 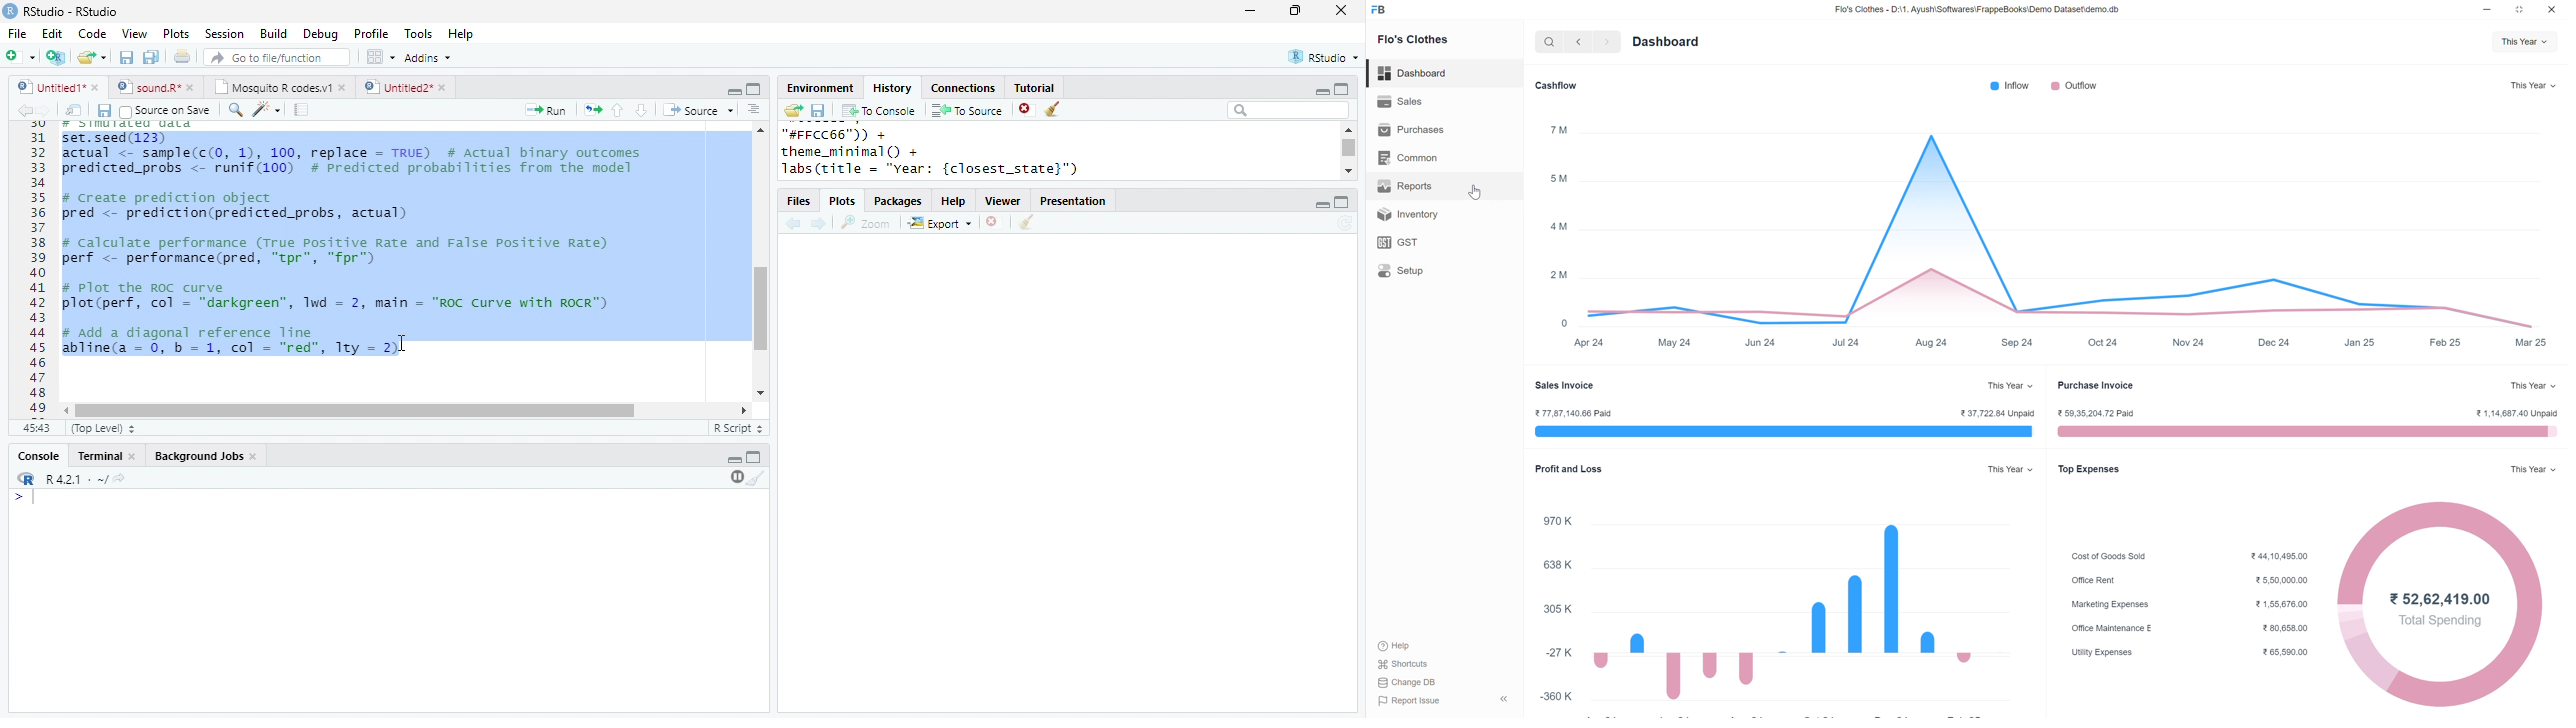 I want to click on search, so click(x=236, y=110).